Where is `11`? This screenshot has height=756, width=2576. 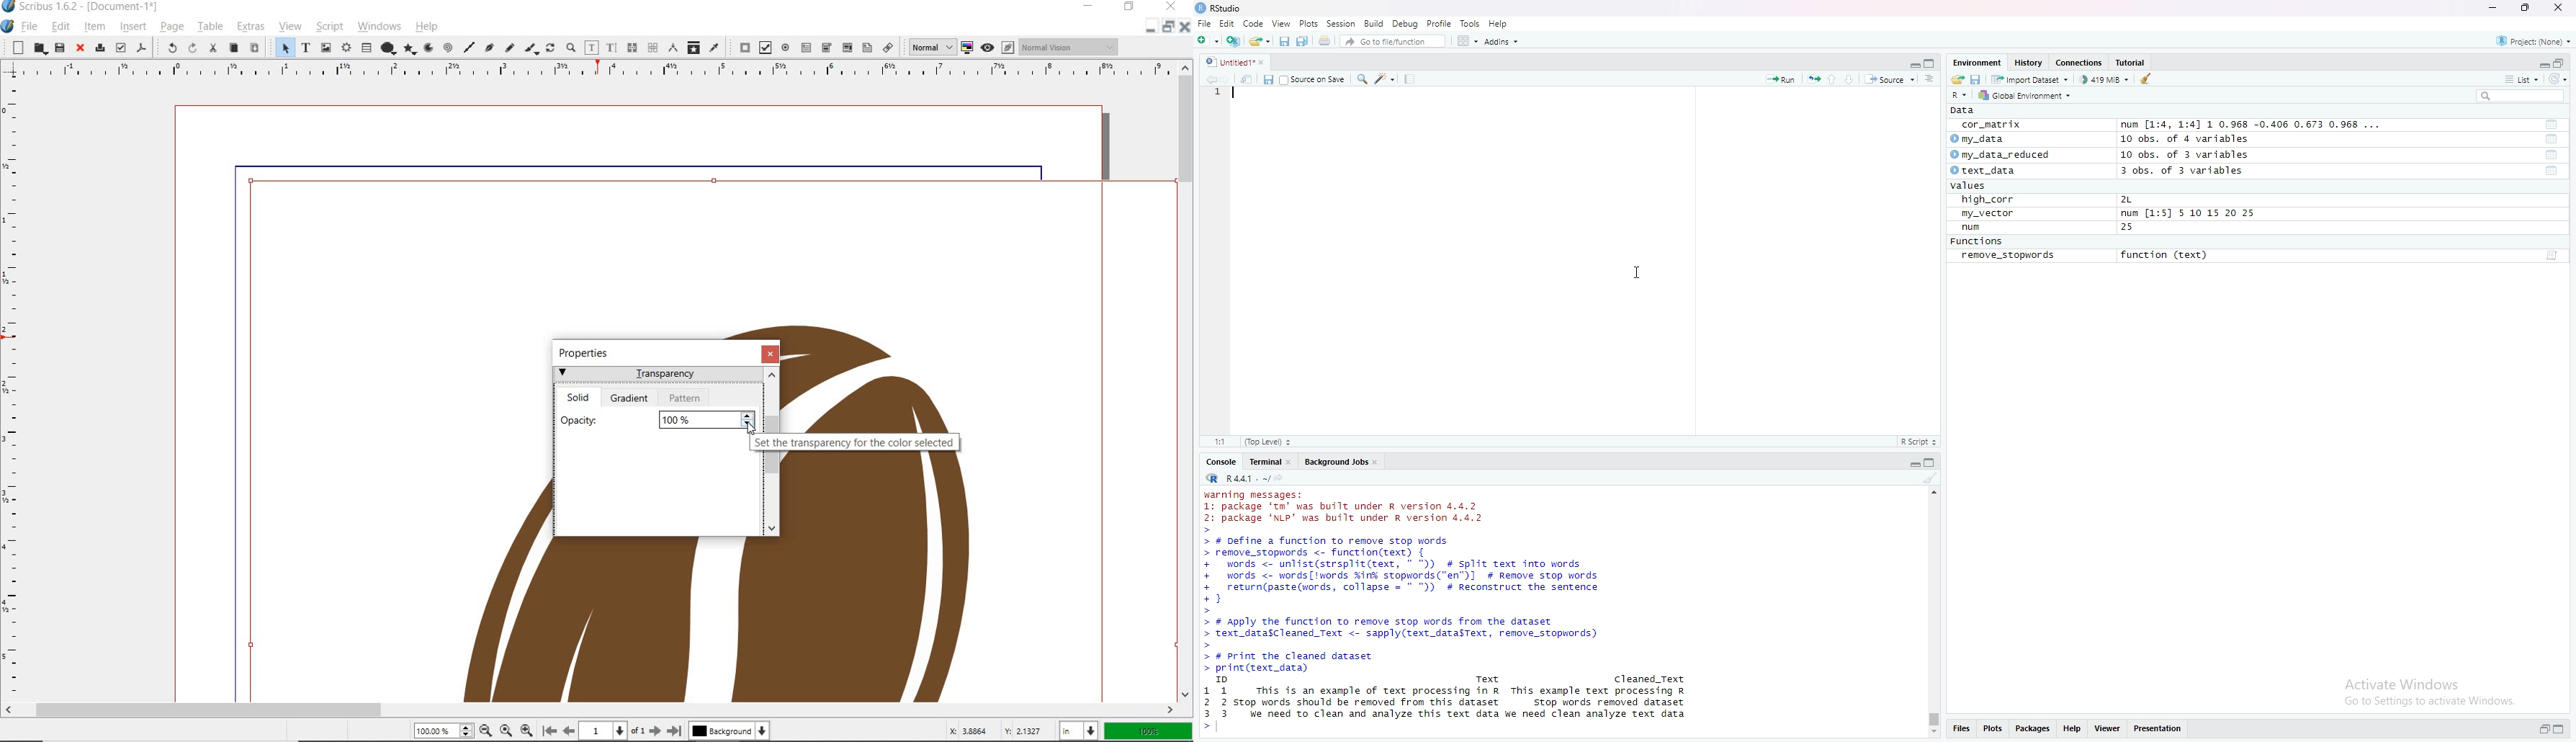
11 is located at coordinates (1219, 442).